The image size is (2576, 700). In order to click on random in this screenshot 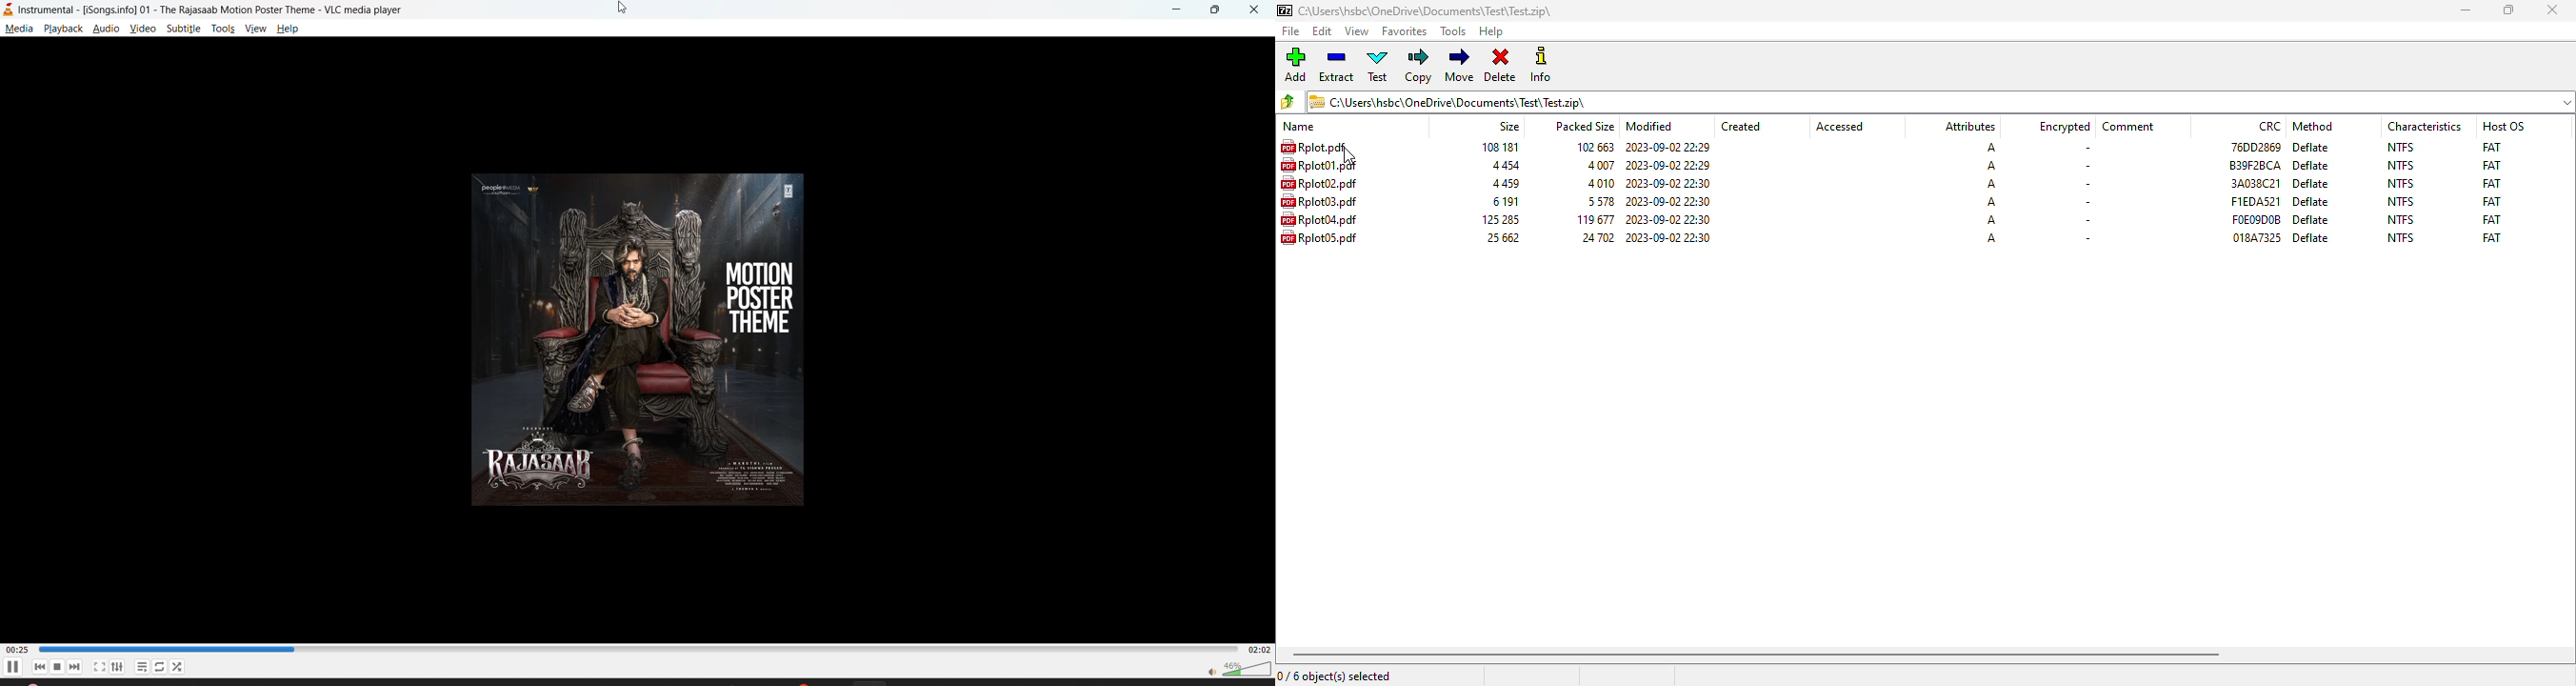, I will do `click(177, 666)`.